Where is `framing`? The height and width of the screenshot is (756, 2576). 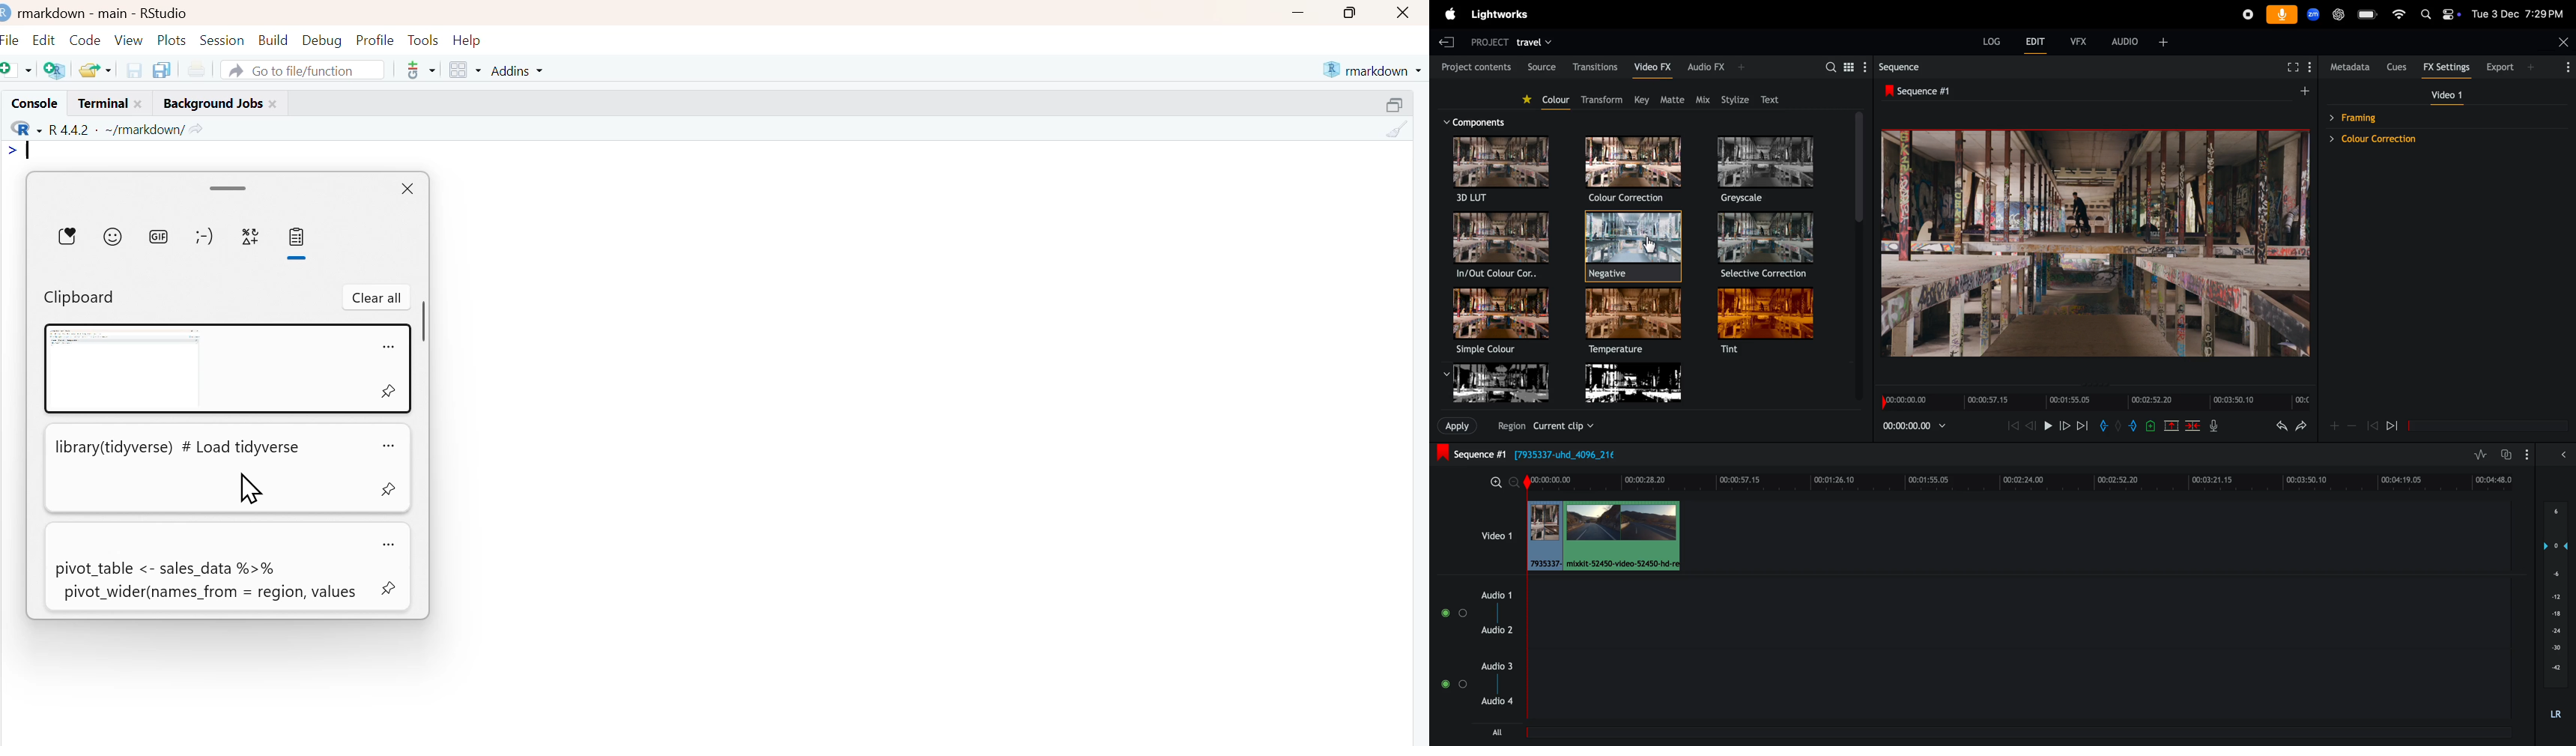
framing is located at coordinates (2414, 117).